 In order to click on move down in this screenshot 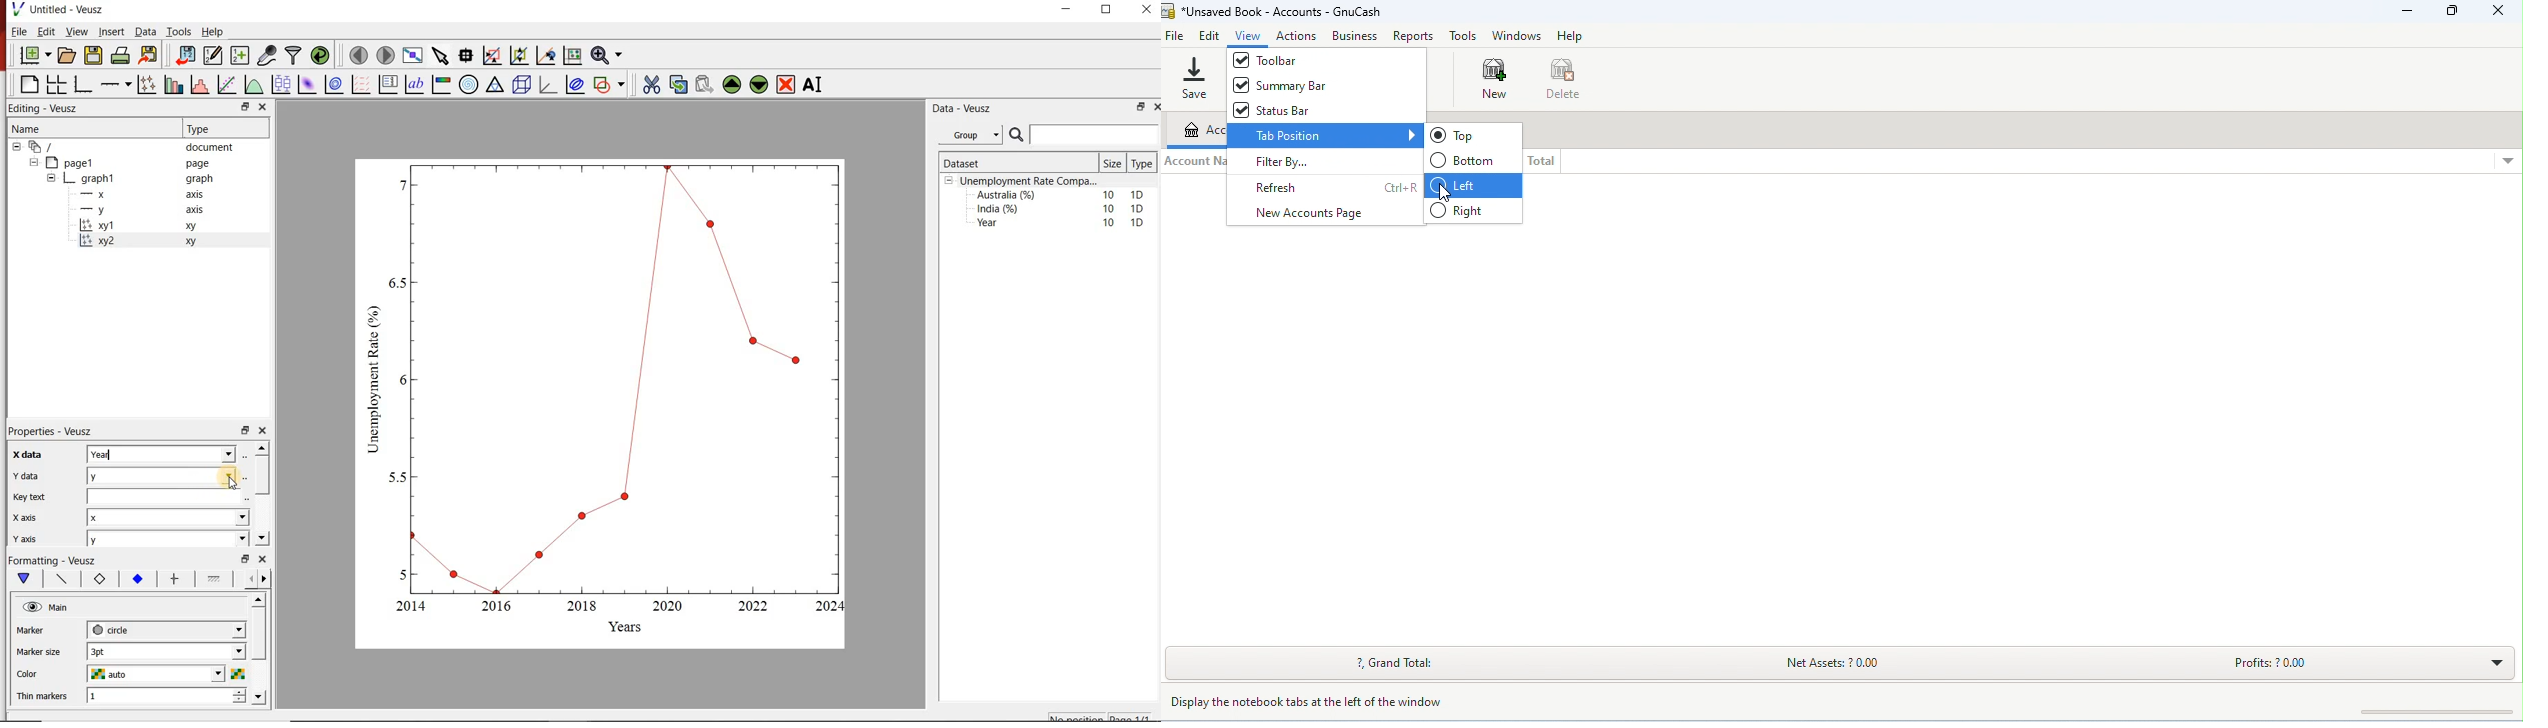, I will do `click(259, 697)`.